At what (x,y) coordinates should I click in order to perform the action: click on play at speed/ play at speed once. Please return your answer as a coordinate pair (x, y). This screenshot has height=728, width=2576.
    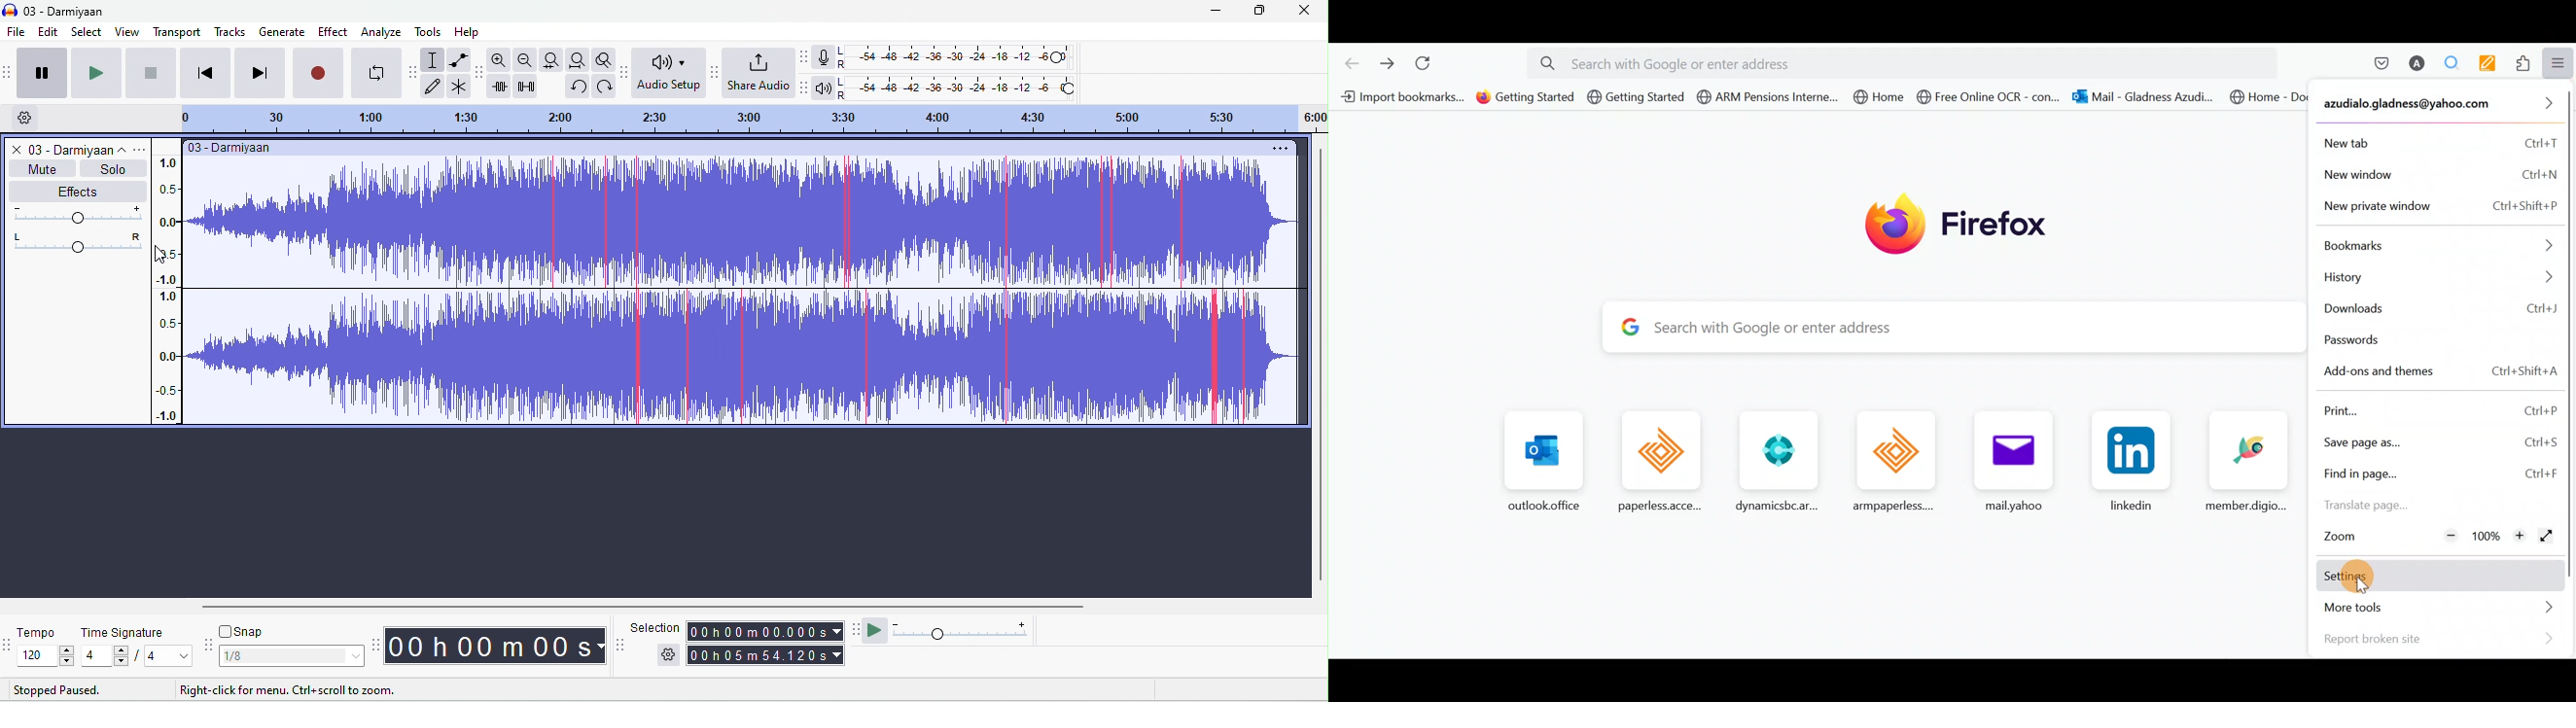
    Looking at the image, I should click on (876, 630).